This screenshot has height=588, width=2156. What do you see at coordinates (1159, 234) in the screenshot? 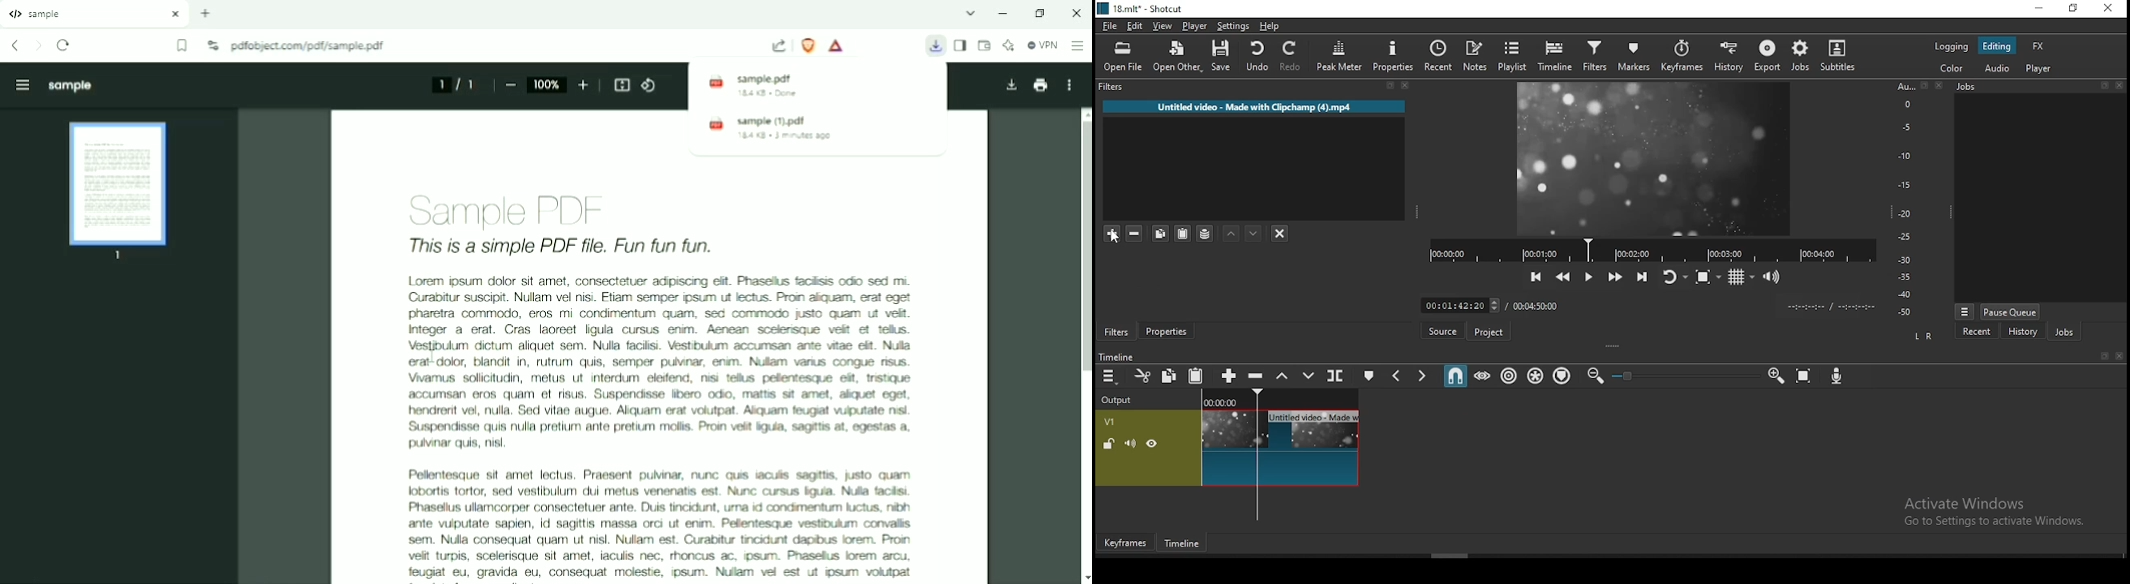
I see `paste` at bounding box center [1159, 234].